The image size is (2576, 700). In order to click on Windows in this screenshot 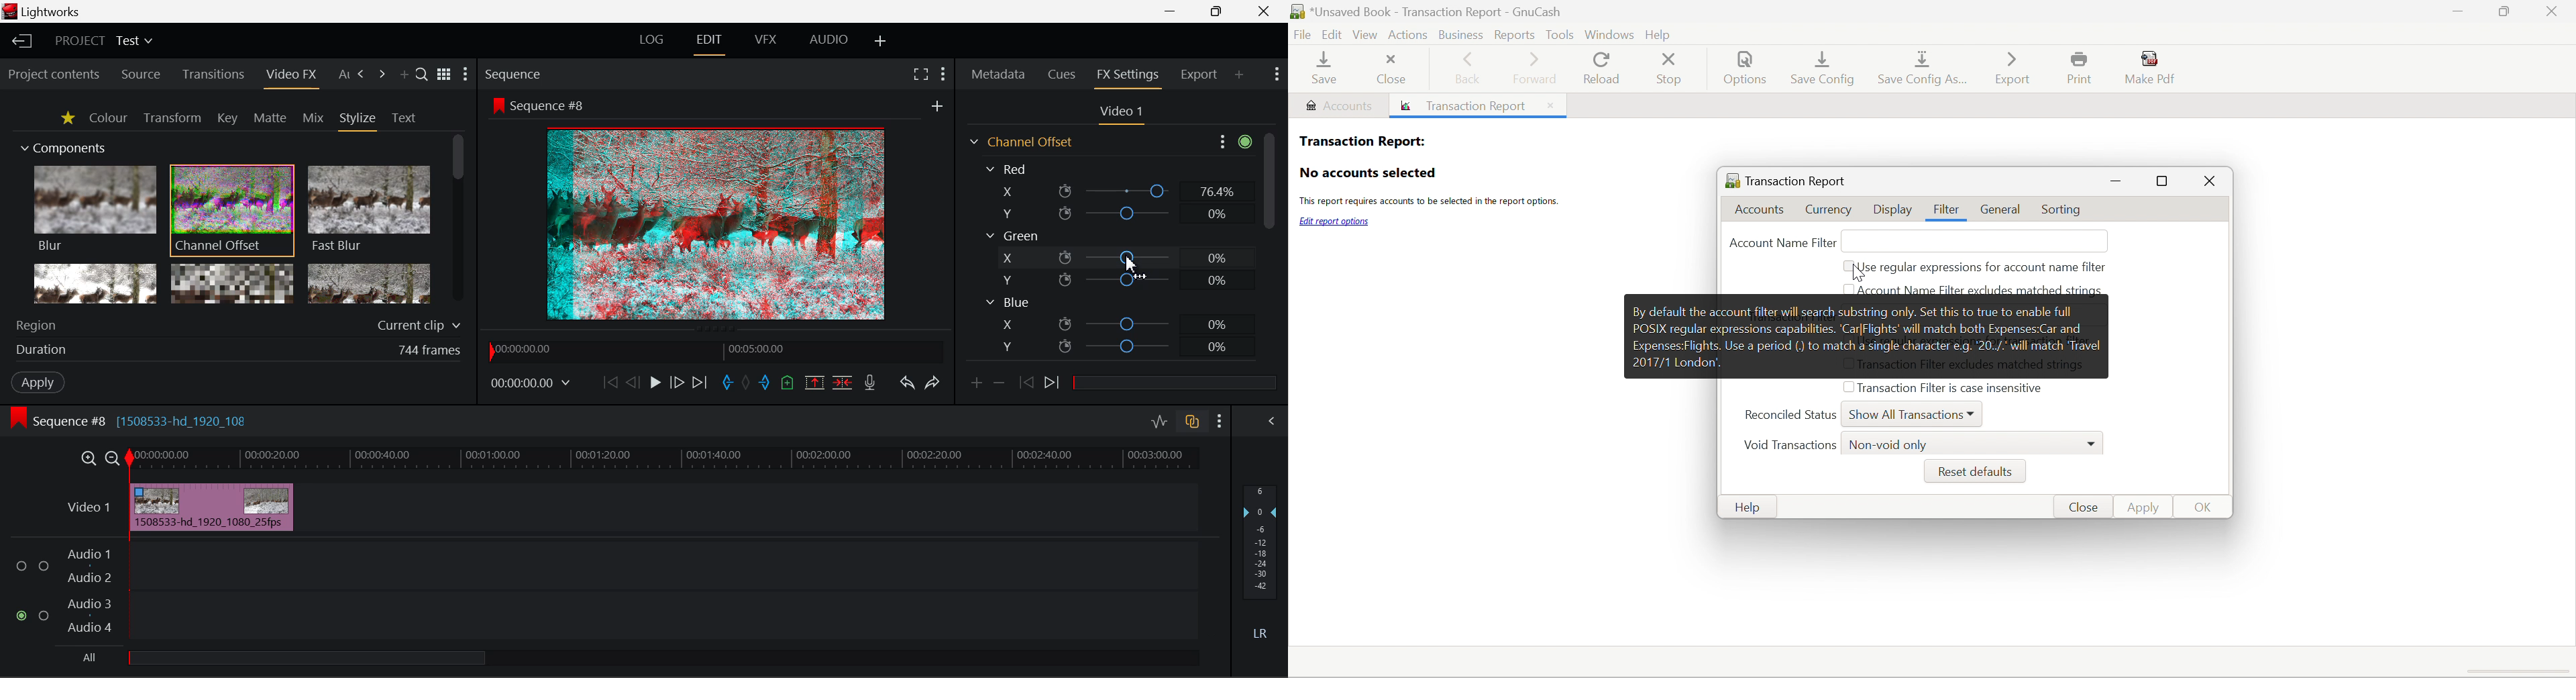, I will do `click(1608, 34)`.